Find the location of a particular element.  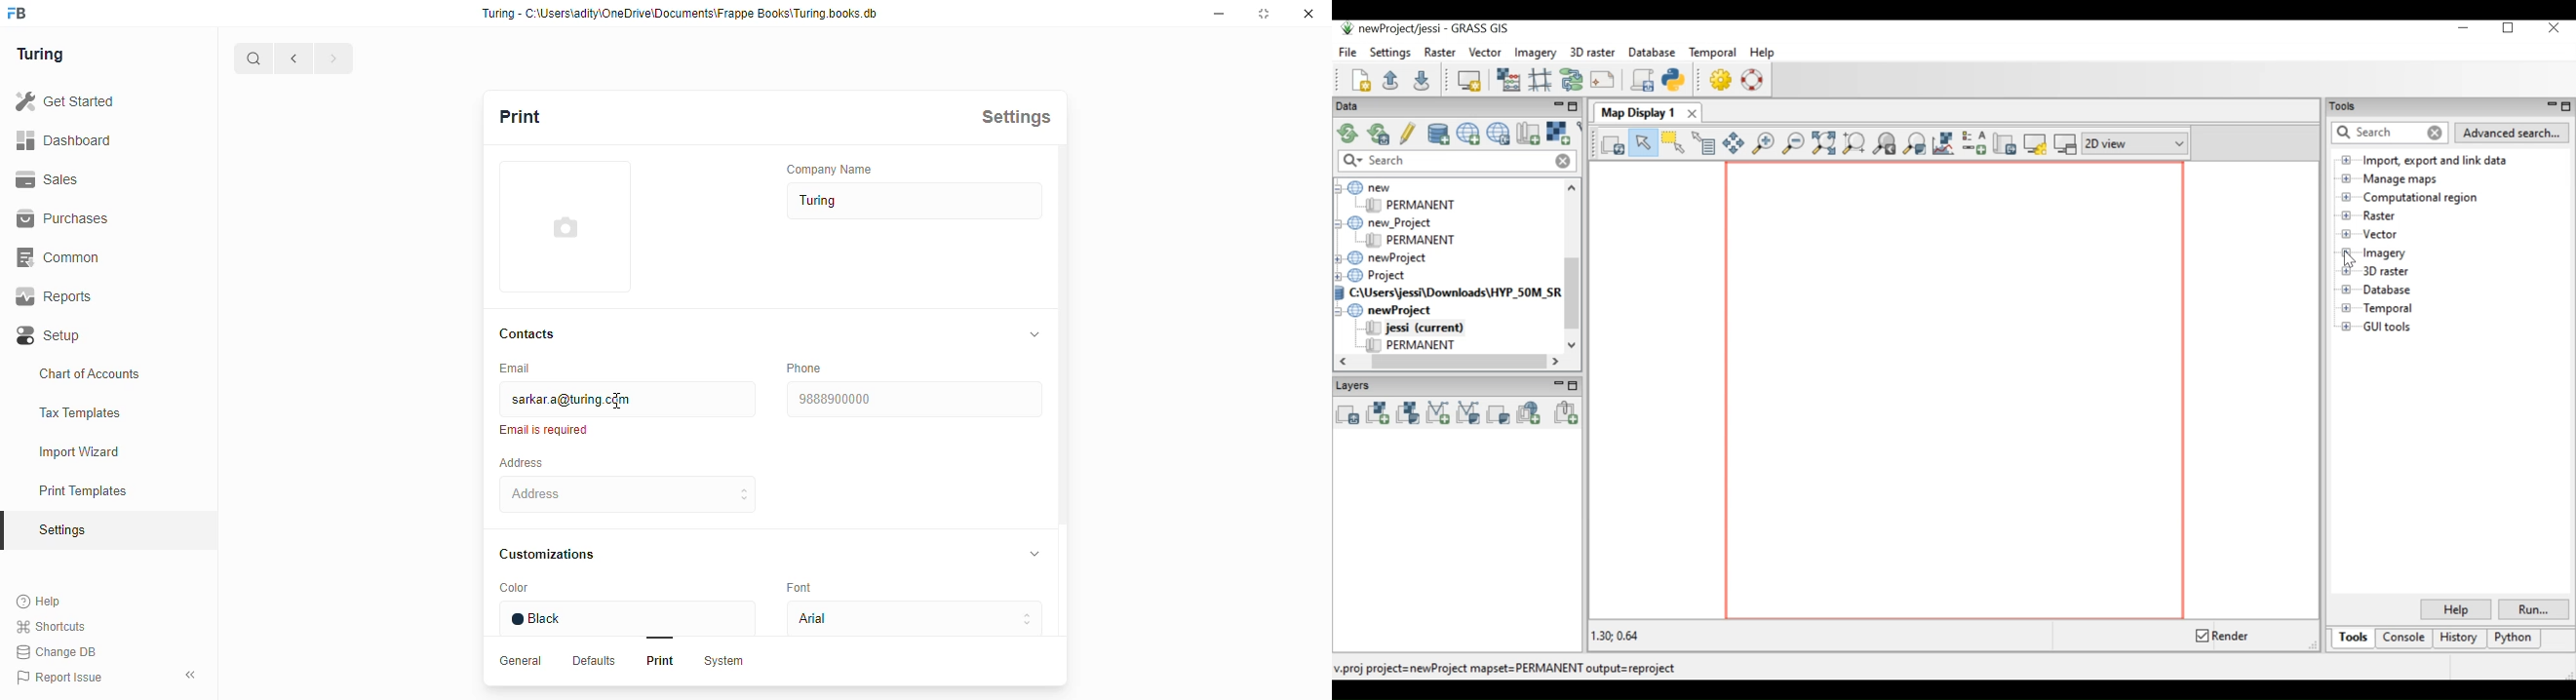

Turing - C:\Users\adity\OneDrive\Documents\Frappe Books\Turing books. db is located at coordinates (684, 14).